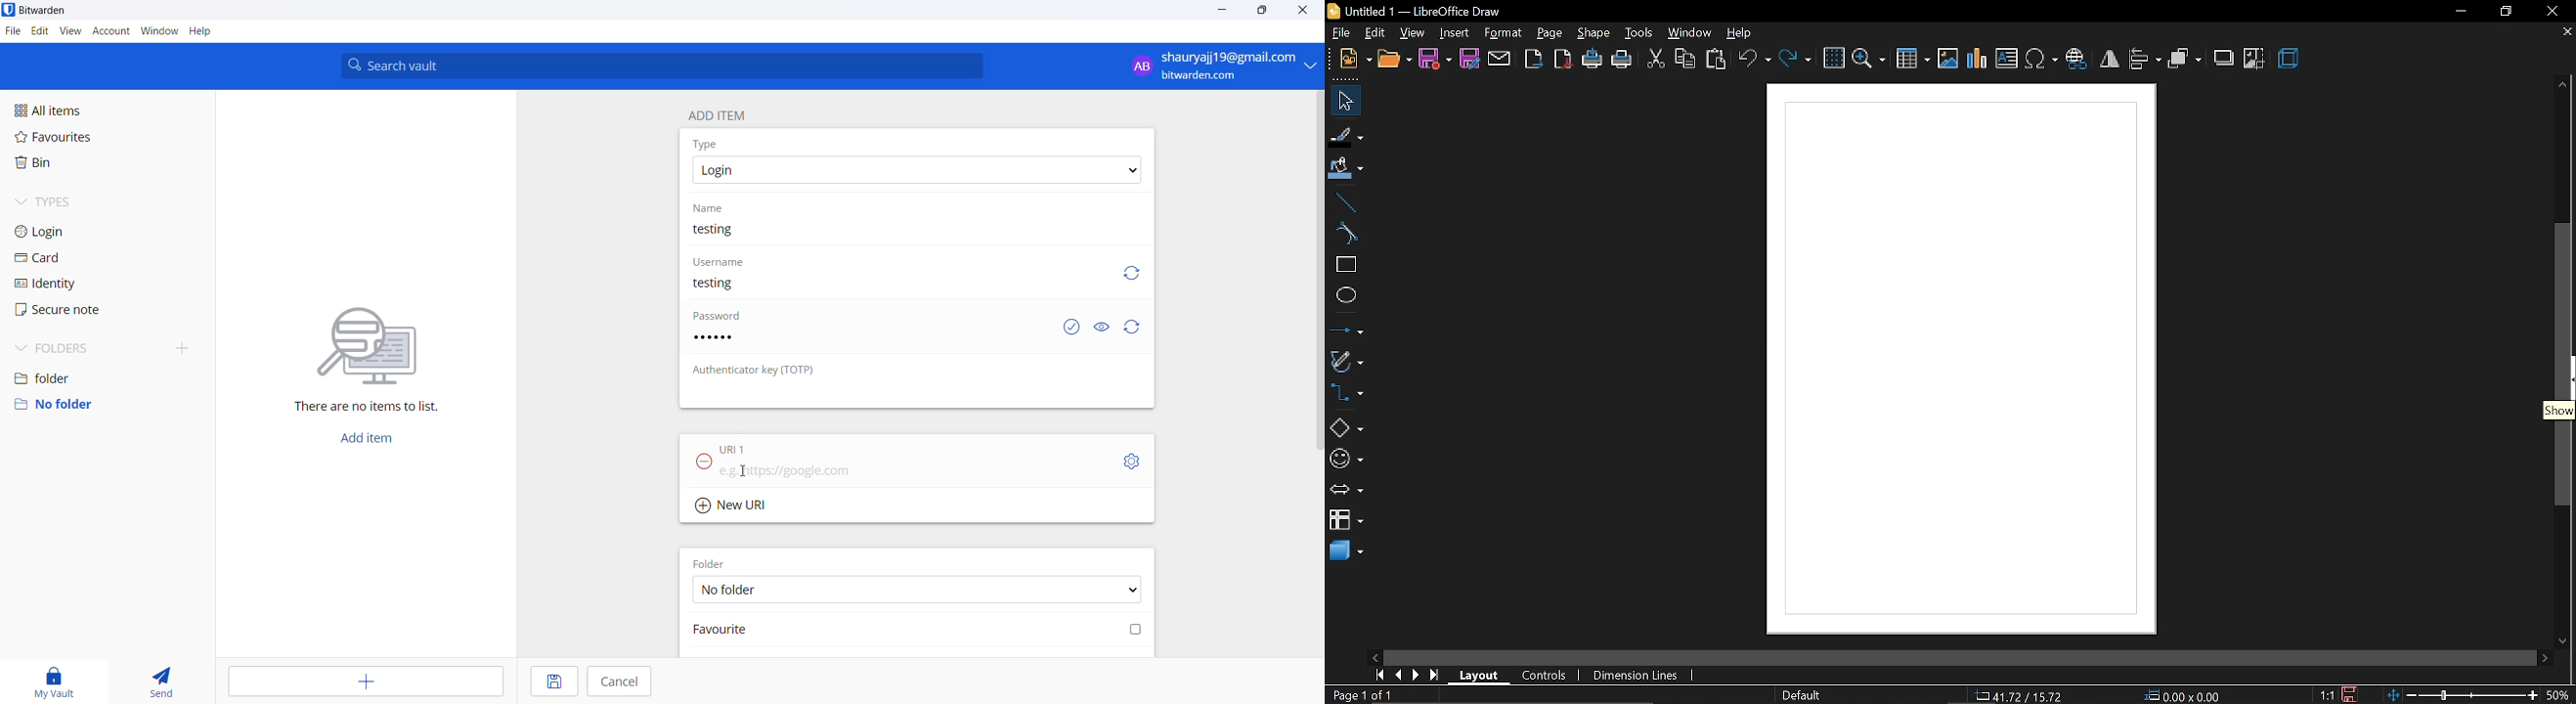 The height and width of the screenshot is (728, 2576). What do you see at coordinates (363, 680) in the screenshot?
I see `add entry` at bounding box center [363, 680].